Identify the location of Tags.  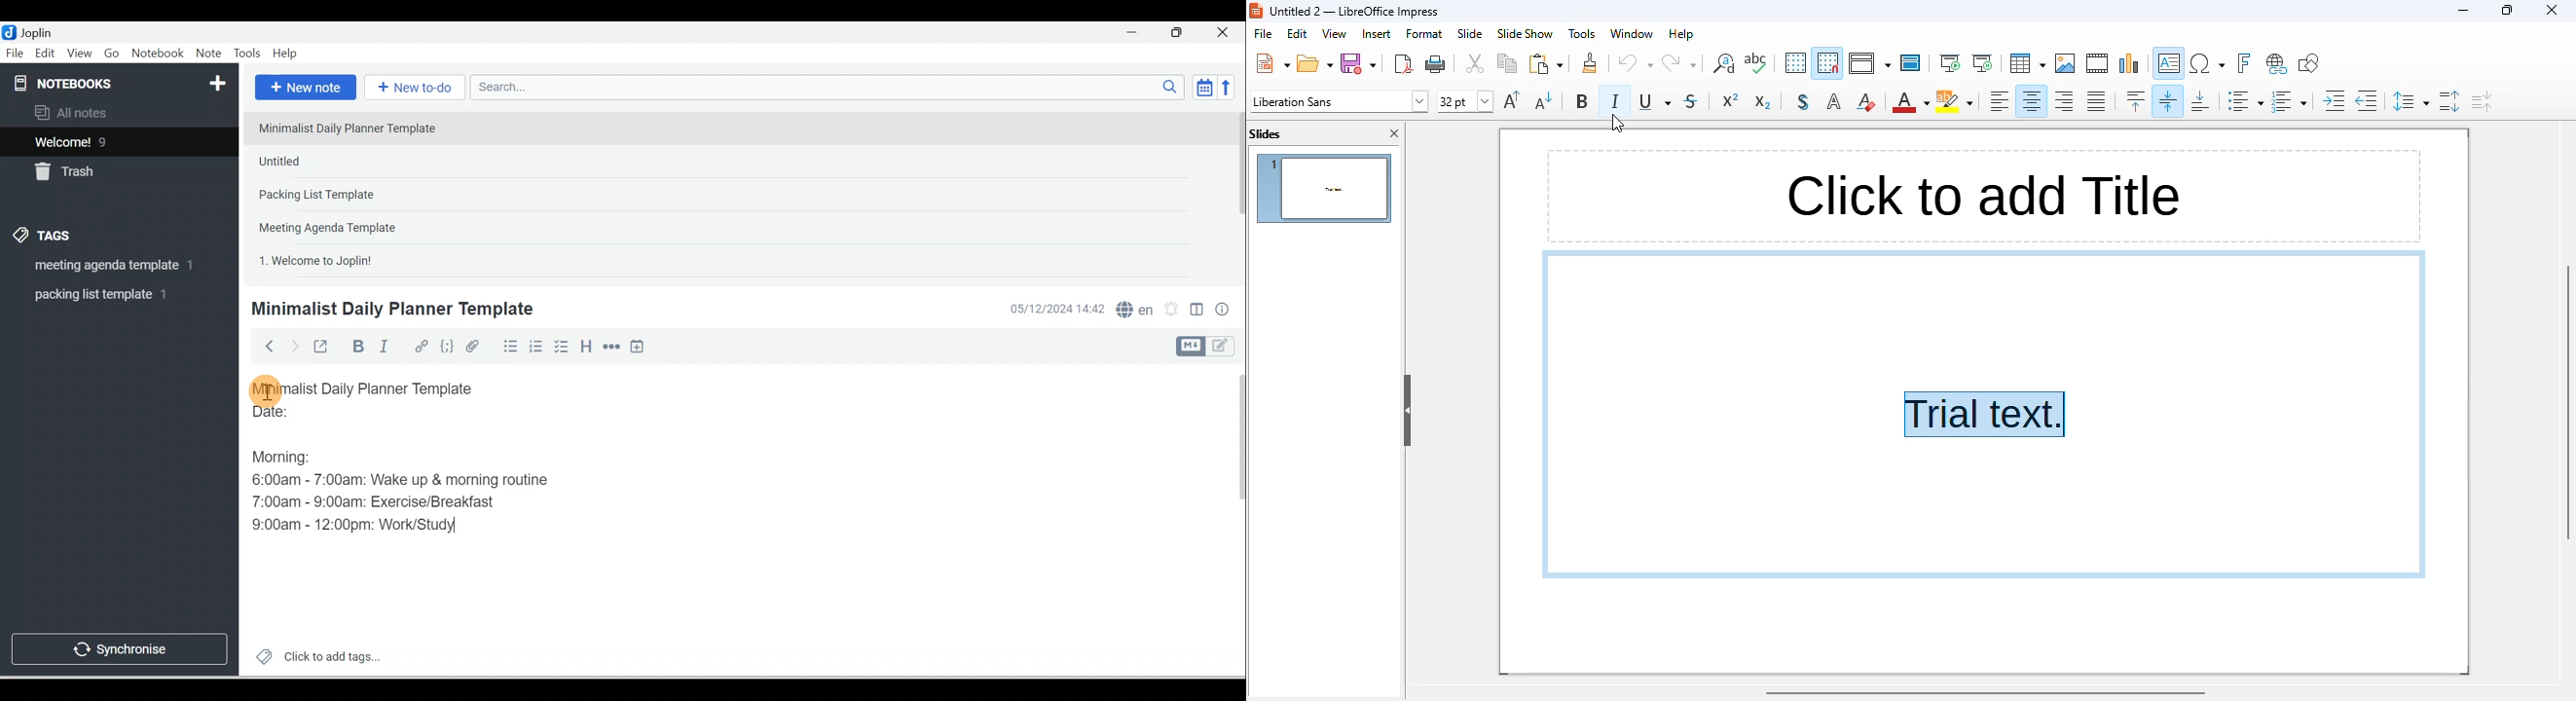
(46, 238).